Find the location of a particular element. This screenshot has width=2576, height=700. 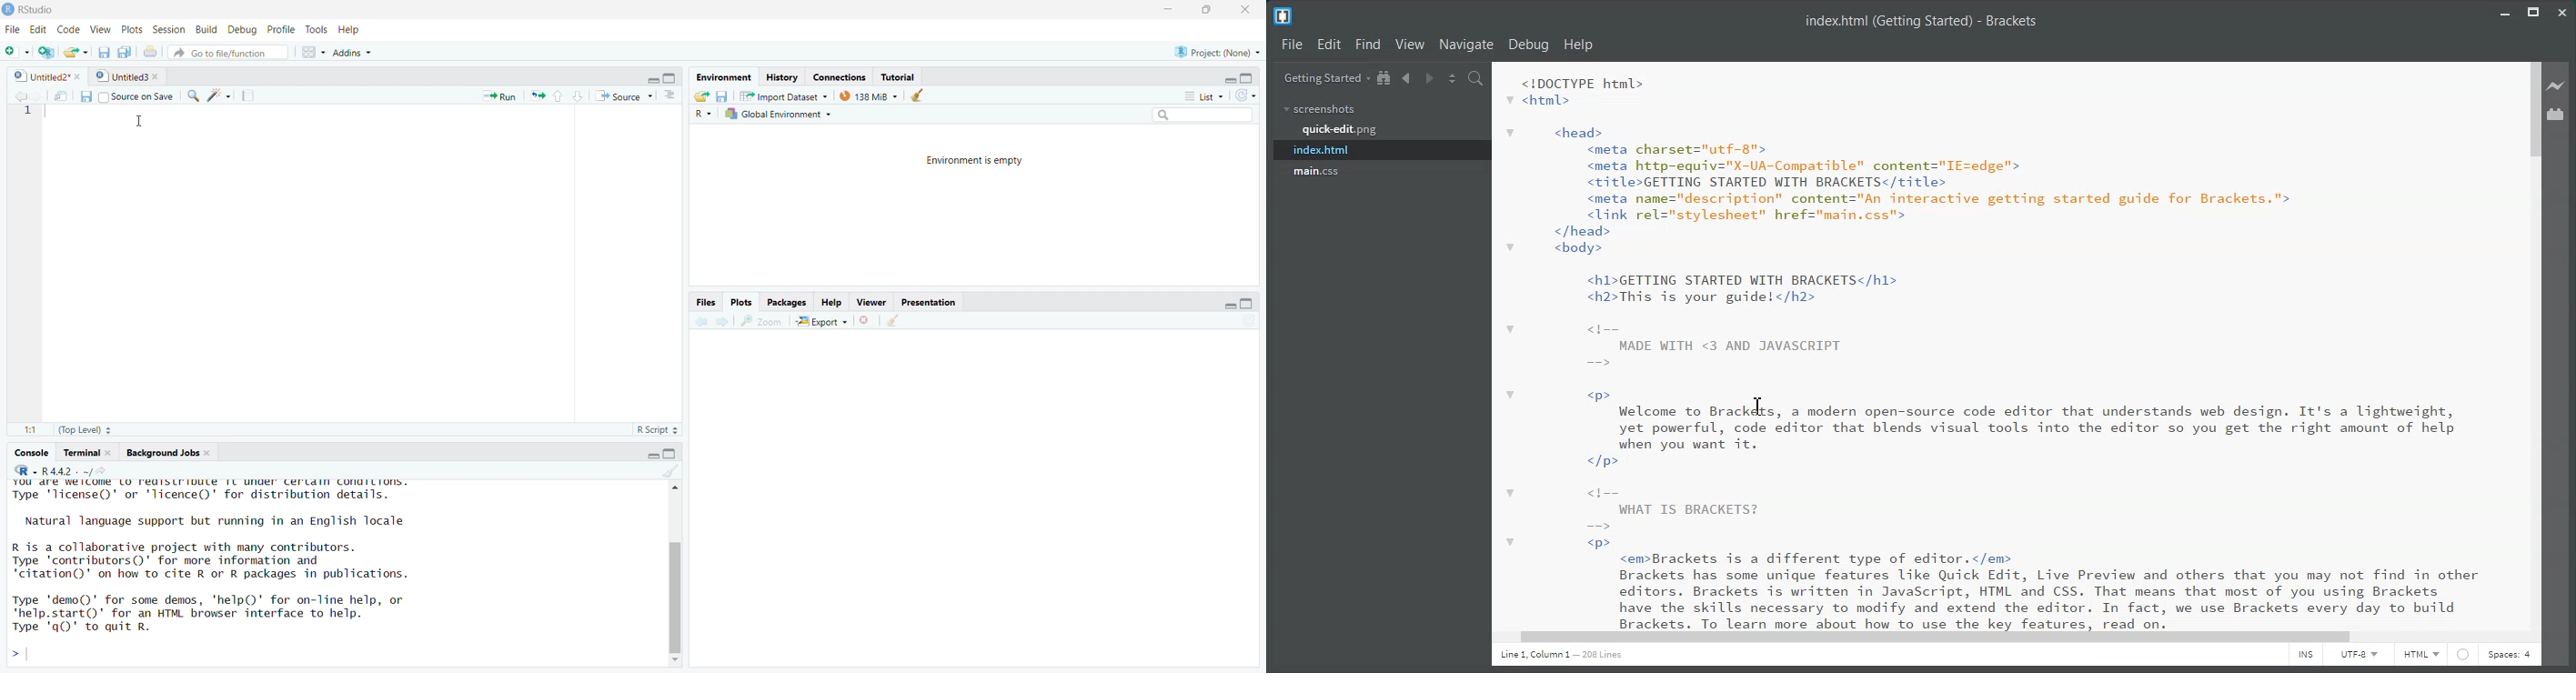

[rr S— is located at coordinates (722, 74).